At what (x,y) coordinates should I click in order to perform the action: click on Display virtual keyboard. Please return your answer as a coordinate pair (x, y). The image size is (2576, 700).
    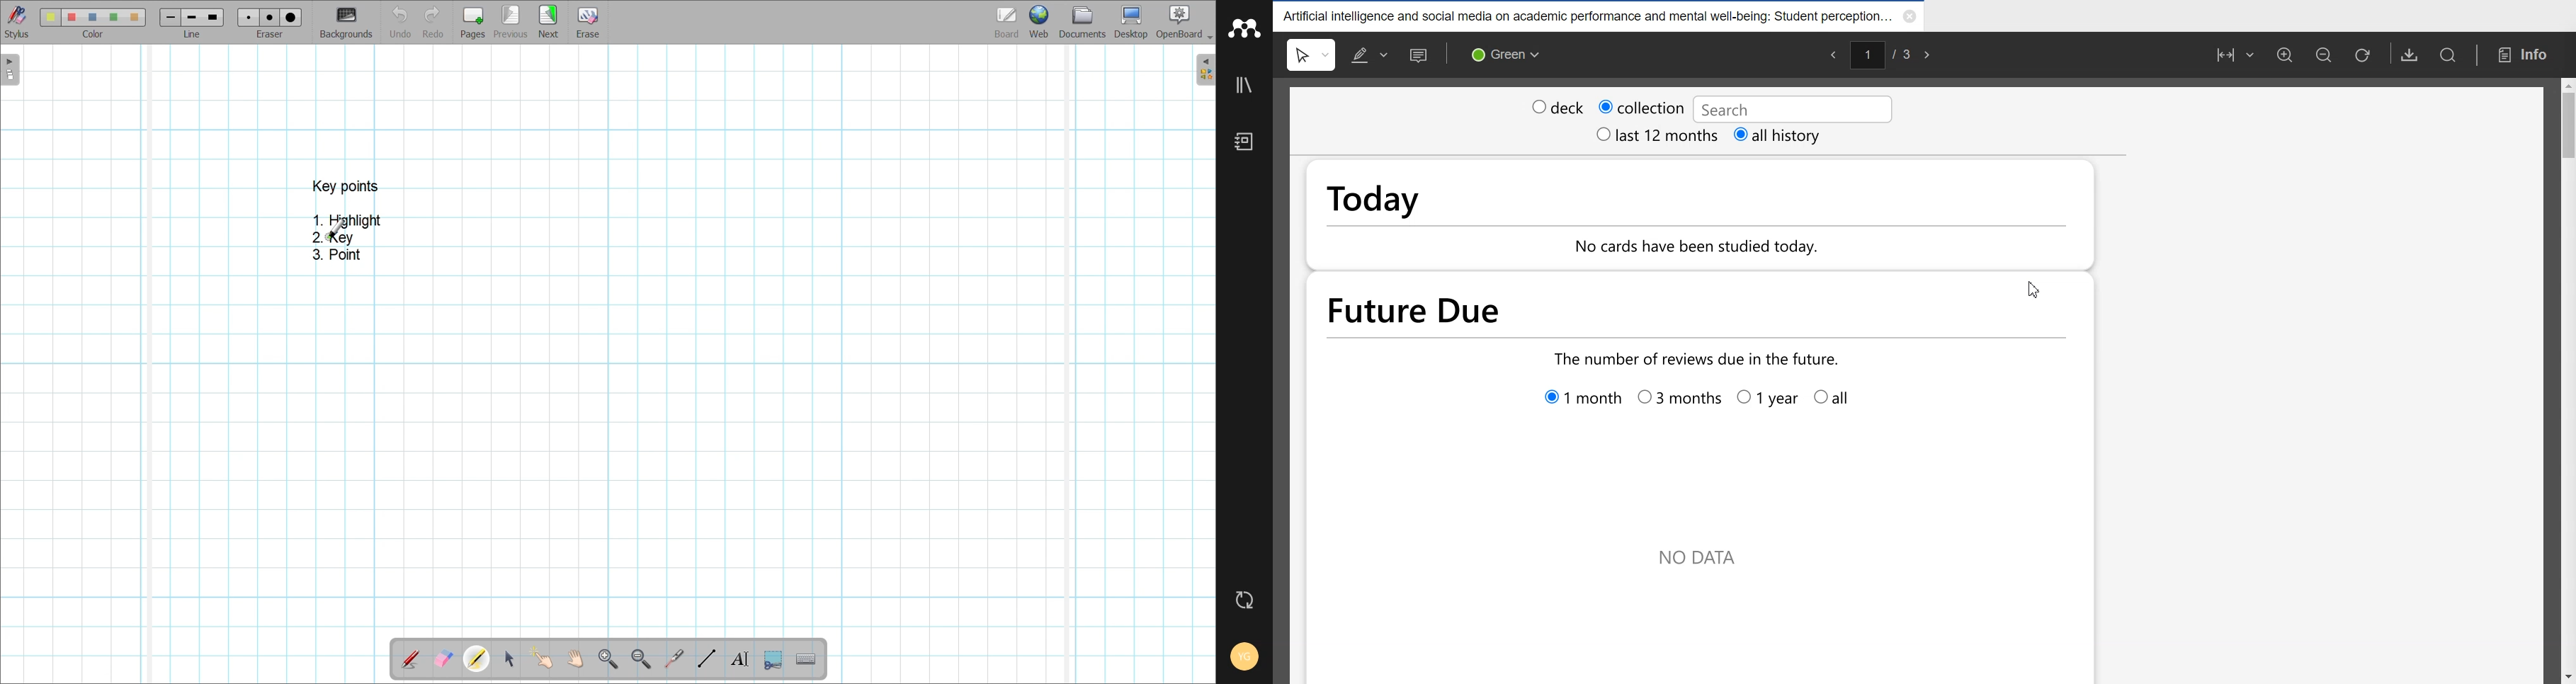
    Looking at the image, I should click on (806, 659).